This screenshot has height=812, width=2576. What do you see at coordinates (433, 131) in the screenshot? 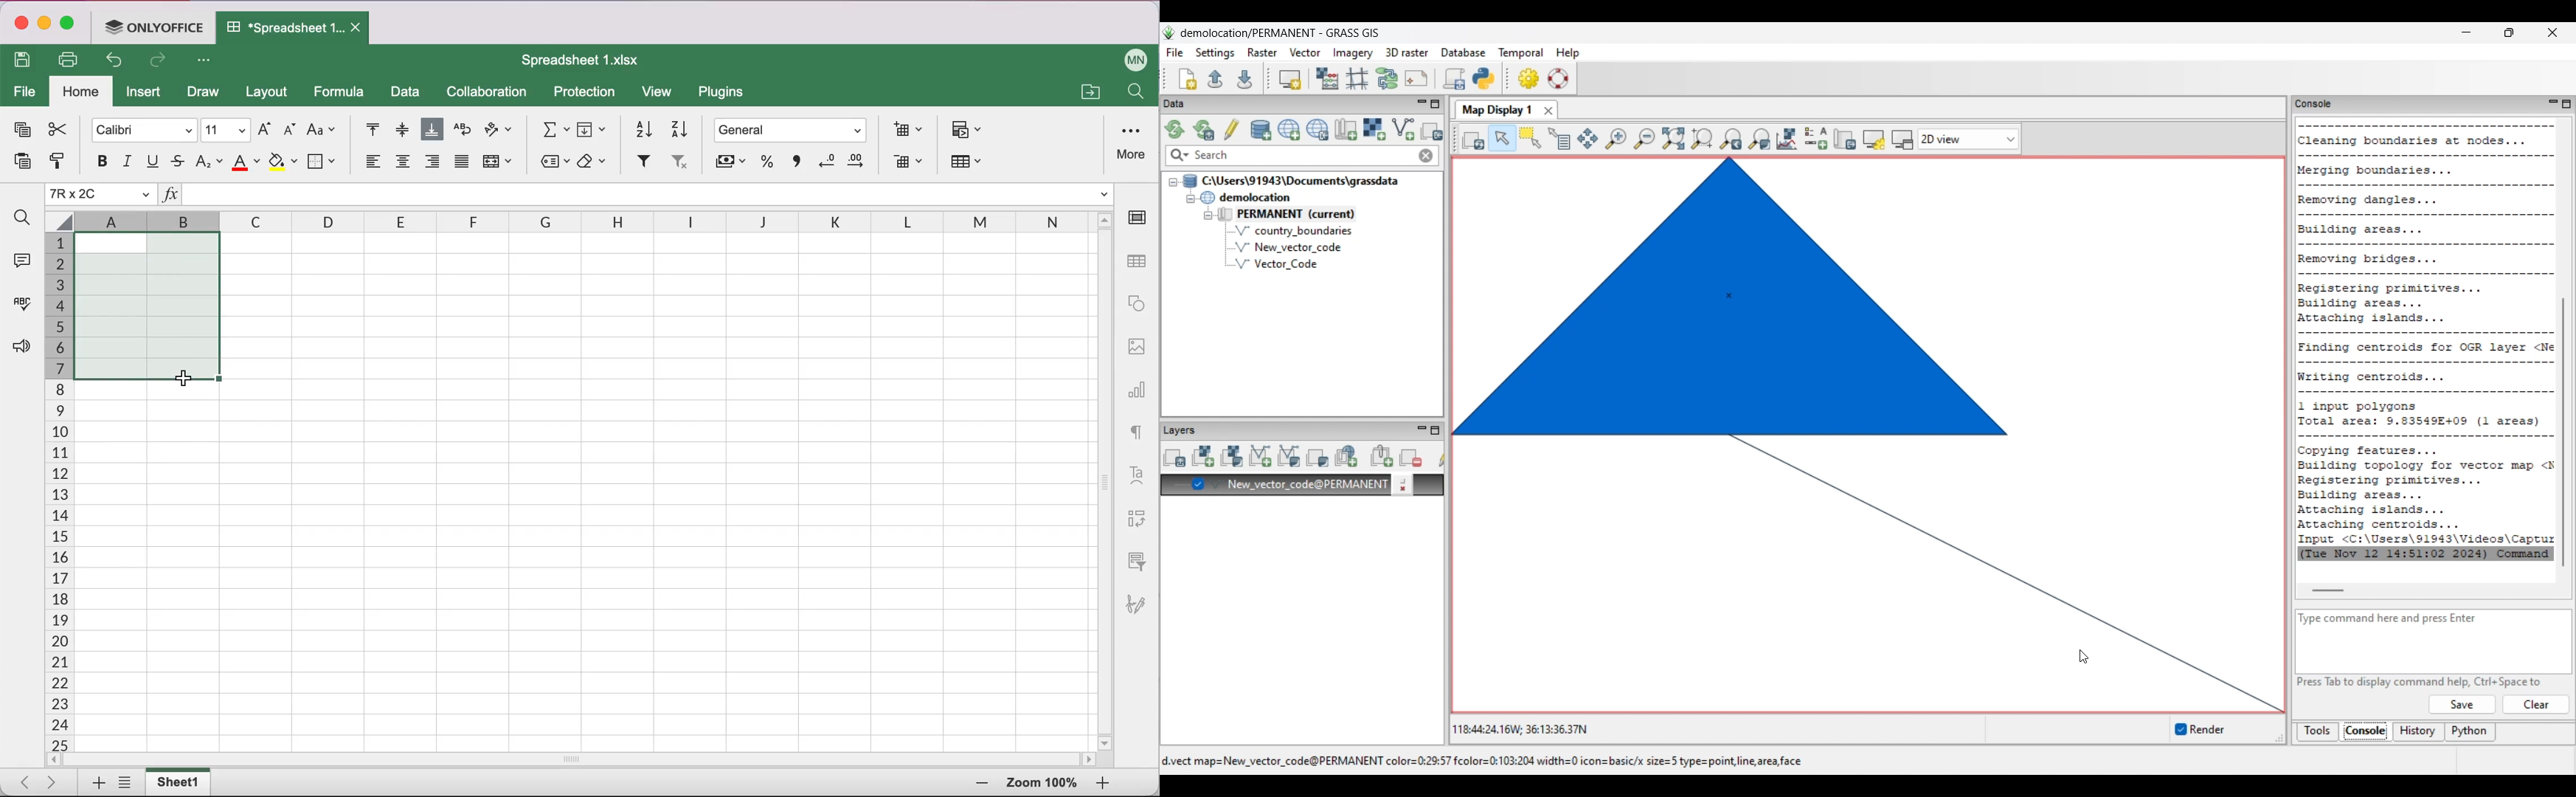
I see `align bottom` at bounding box center [433, 131].